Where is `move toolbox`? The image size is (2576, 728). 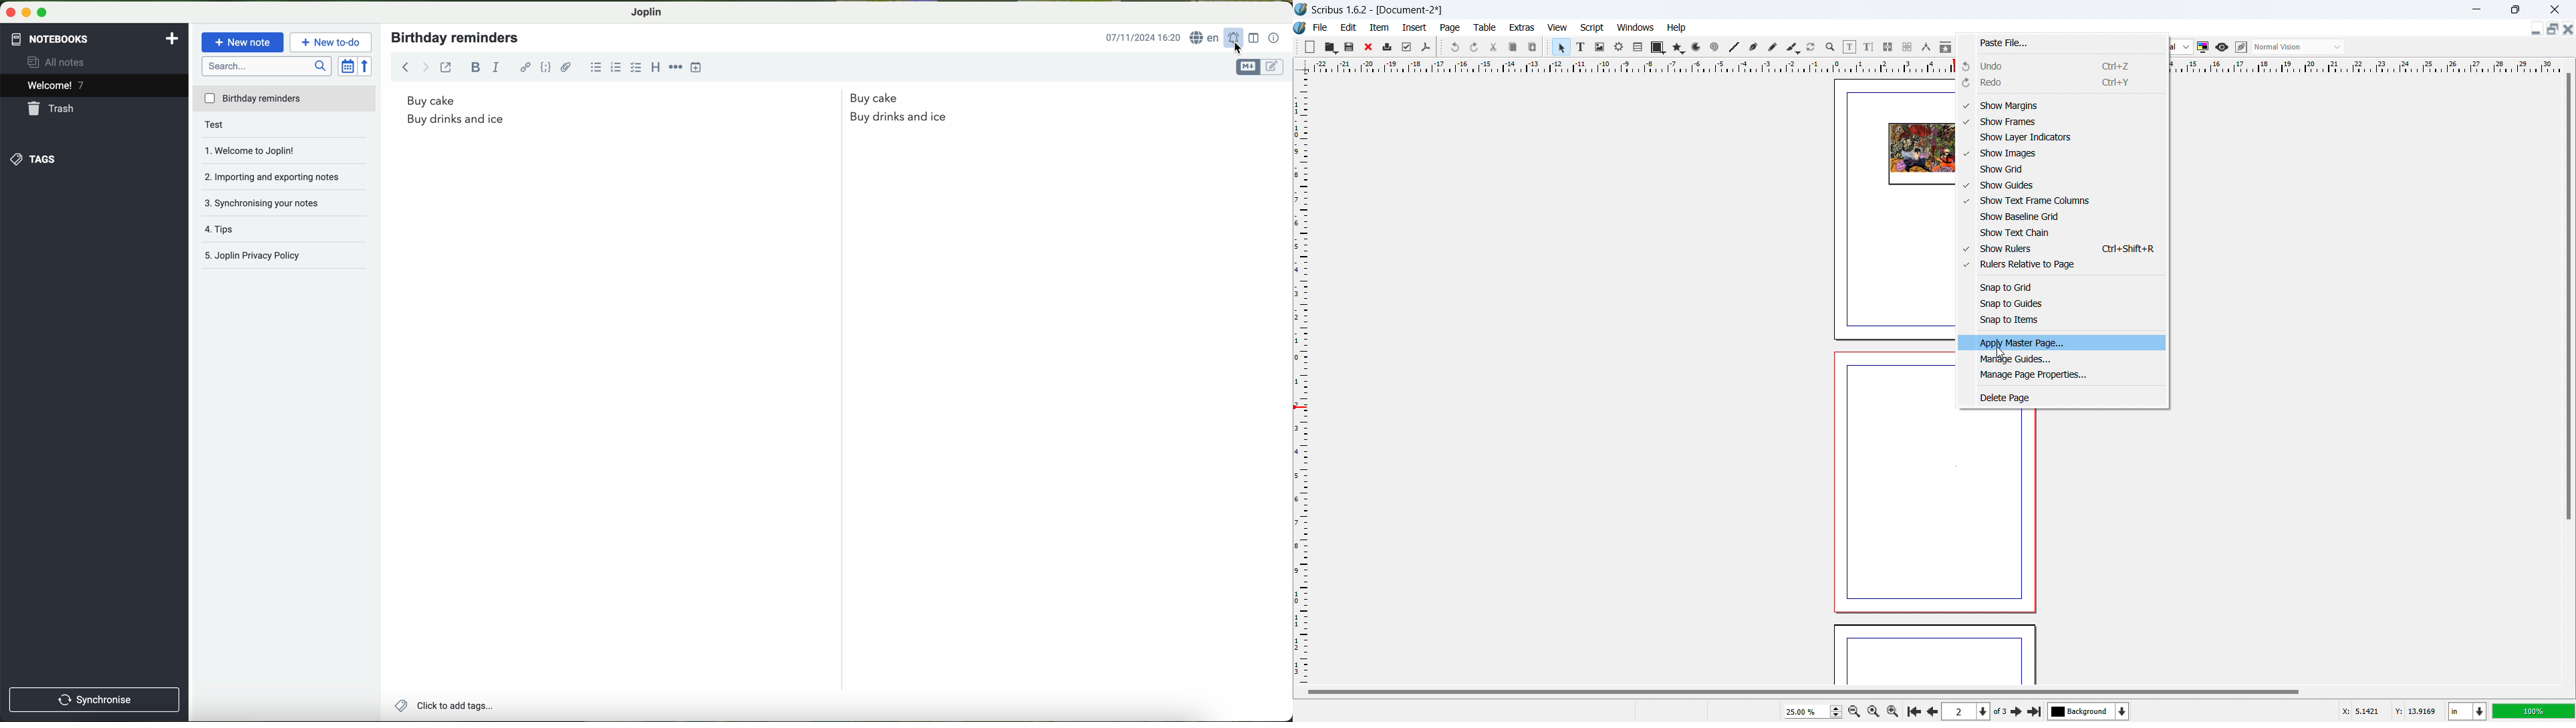 move toolbox is located at coordinates (1548, 45).